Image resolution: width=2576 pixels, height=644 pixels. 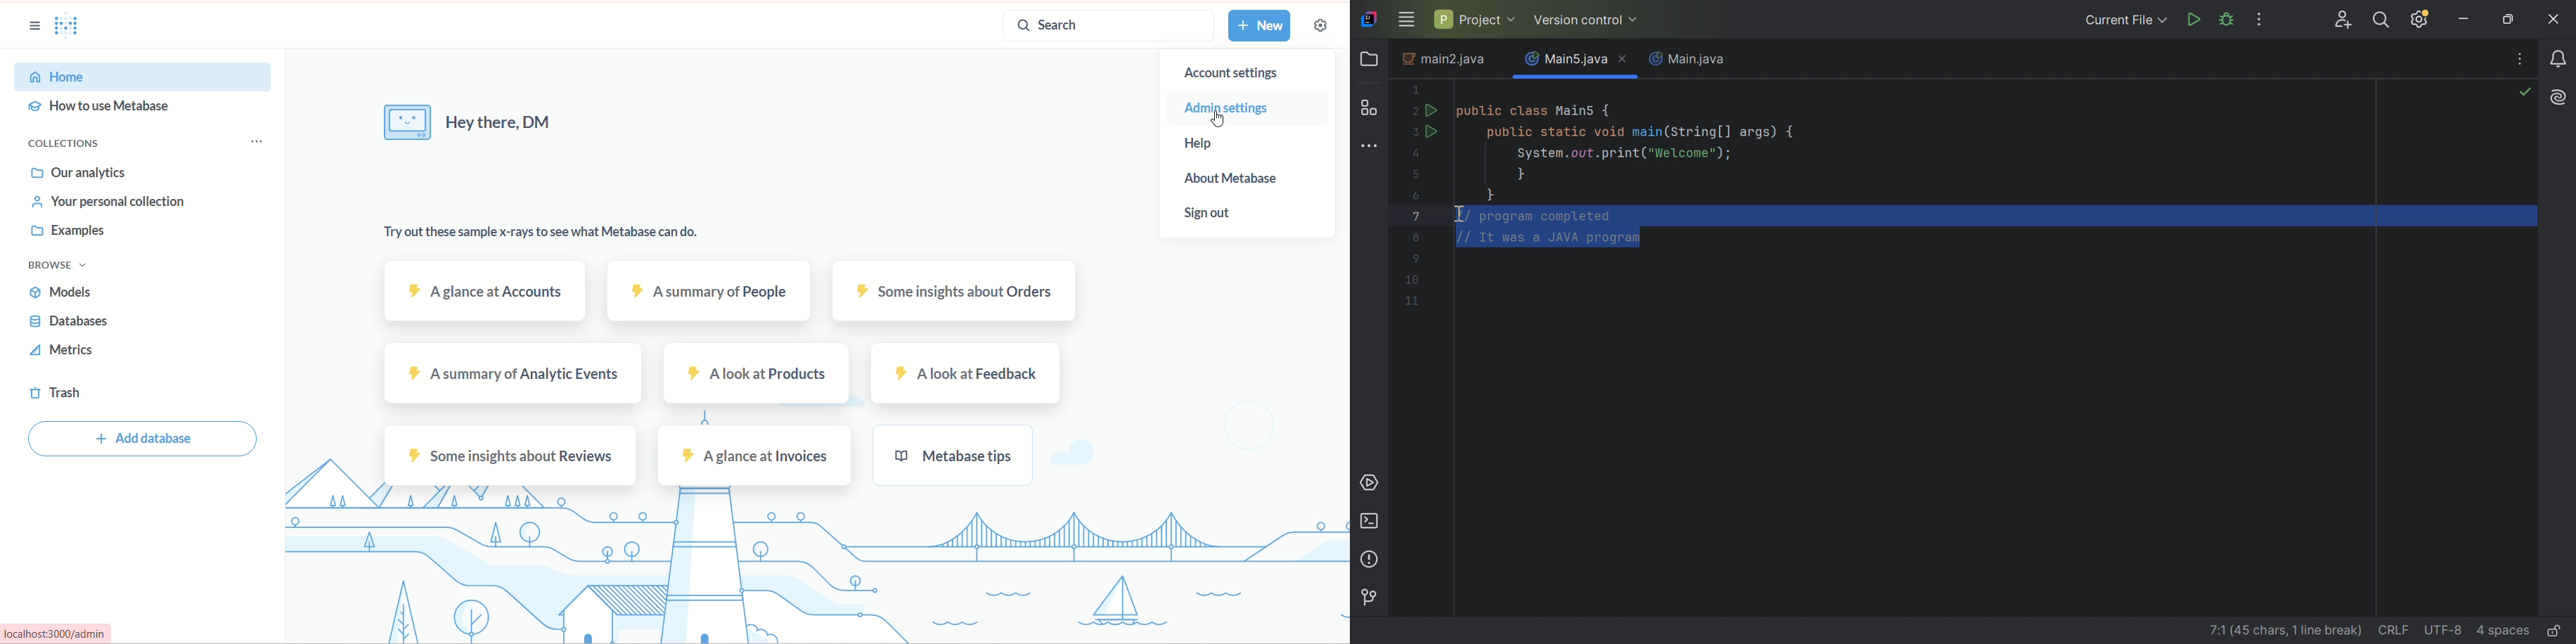 I want to click on Current File, so click(x=2127, y=20).